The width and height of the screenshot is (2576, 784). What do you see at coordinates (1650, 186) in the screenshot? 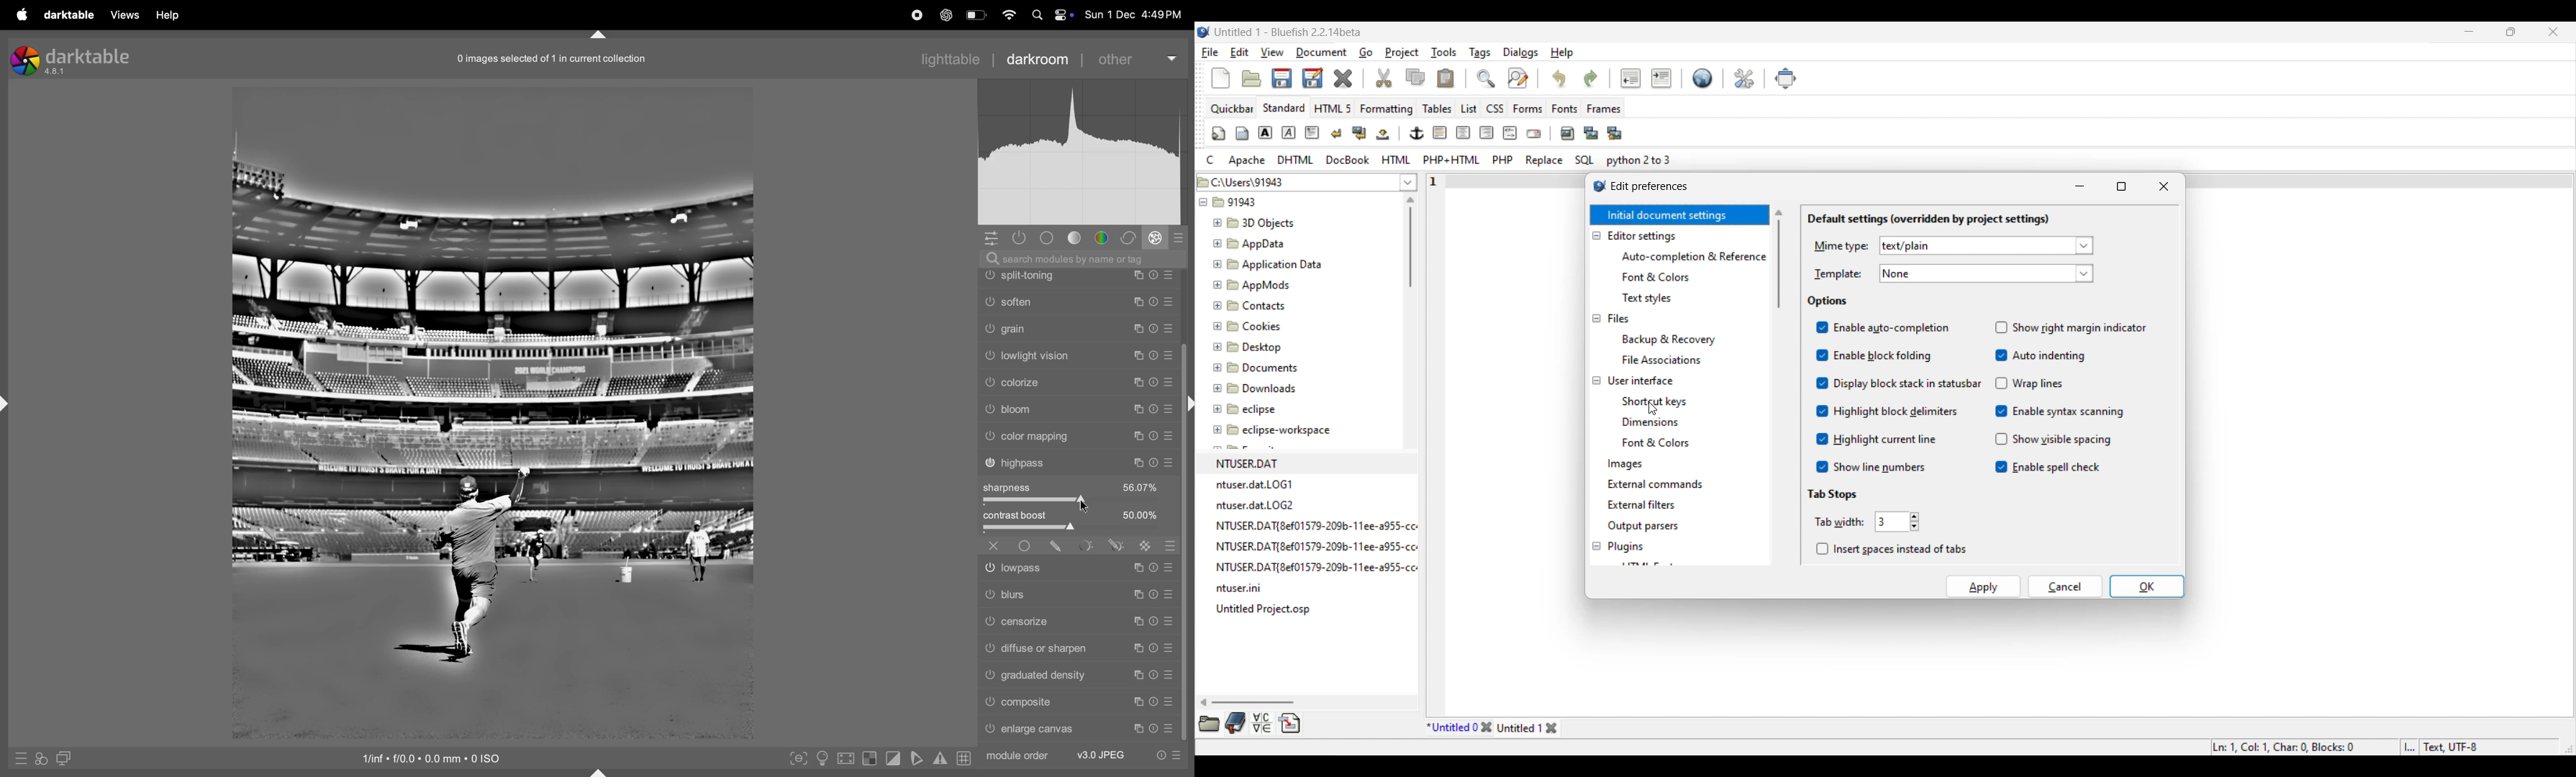
I see `Window title` at bounding box center [1650, 186].